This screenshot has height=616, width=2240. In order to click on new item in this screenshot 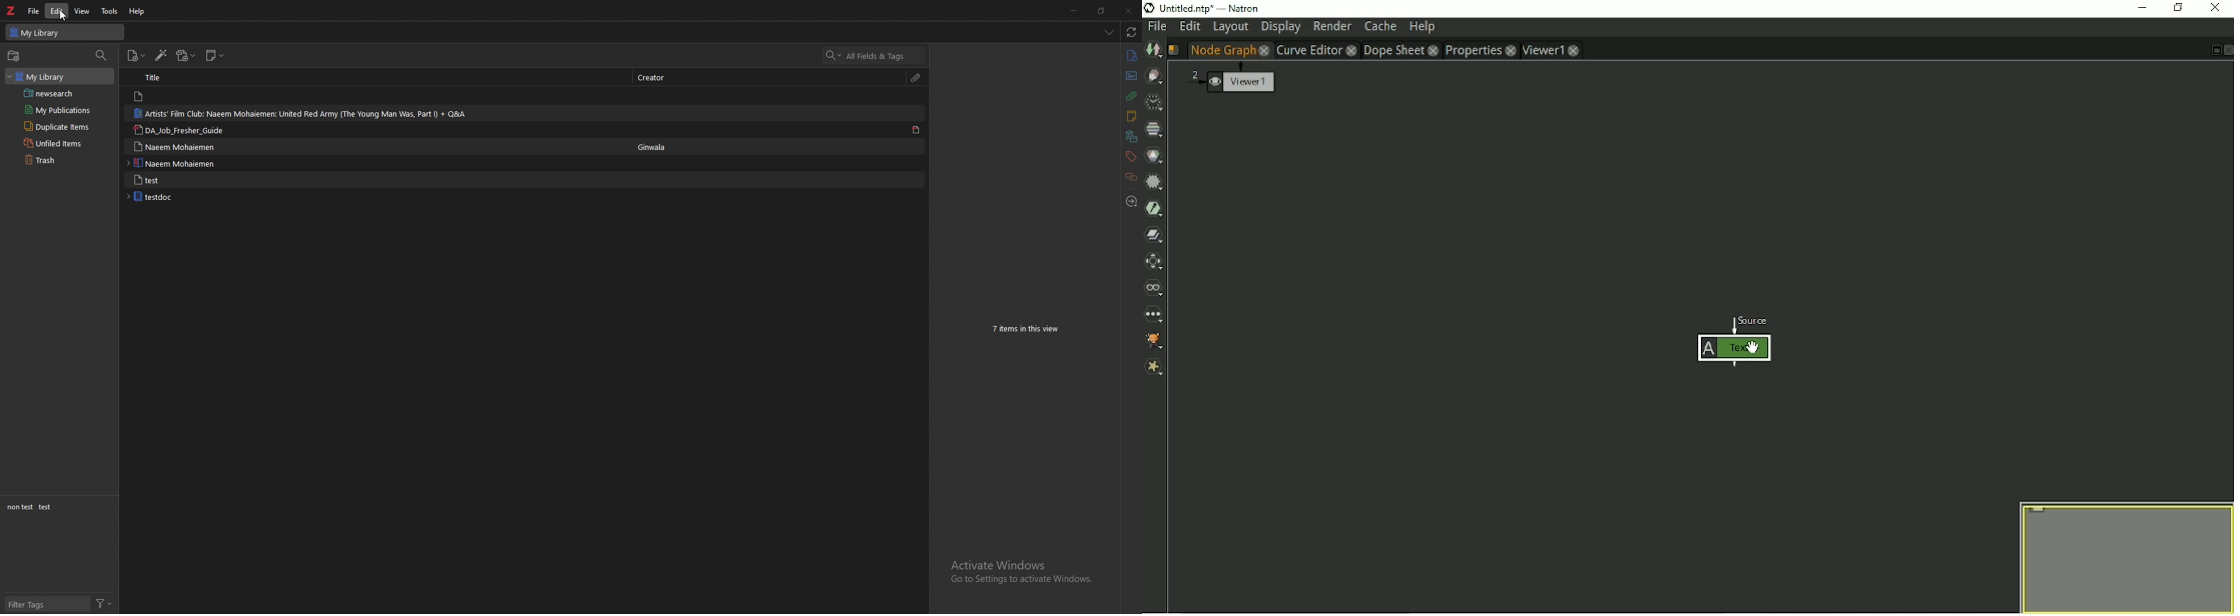, I will do `click(137, 55)`.